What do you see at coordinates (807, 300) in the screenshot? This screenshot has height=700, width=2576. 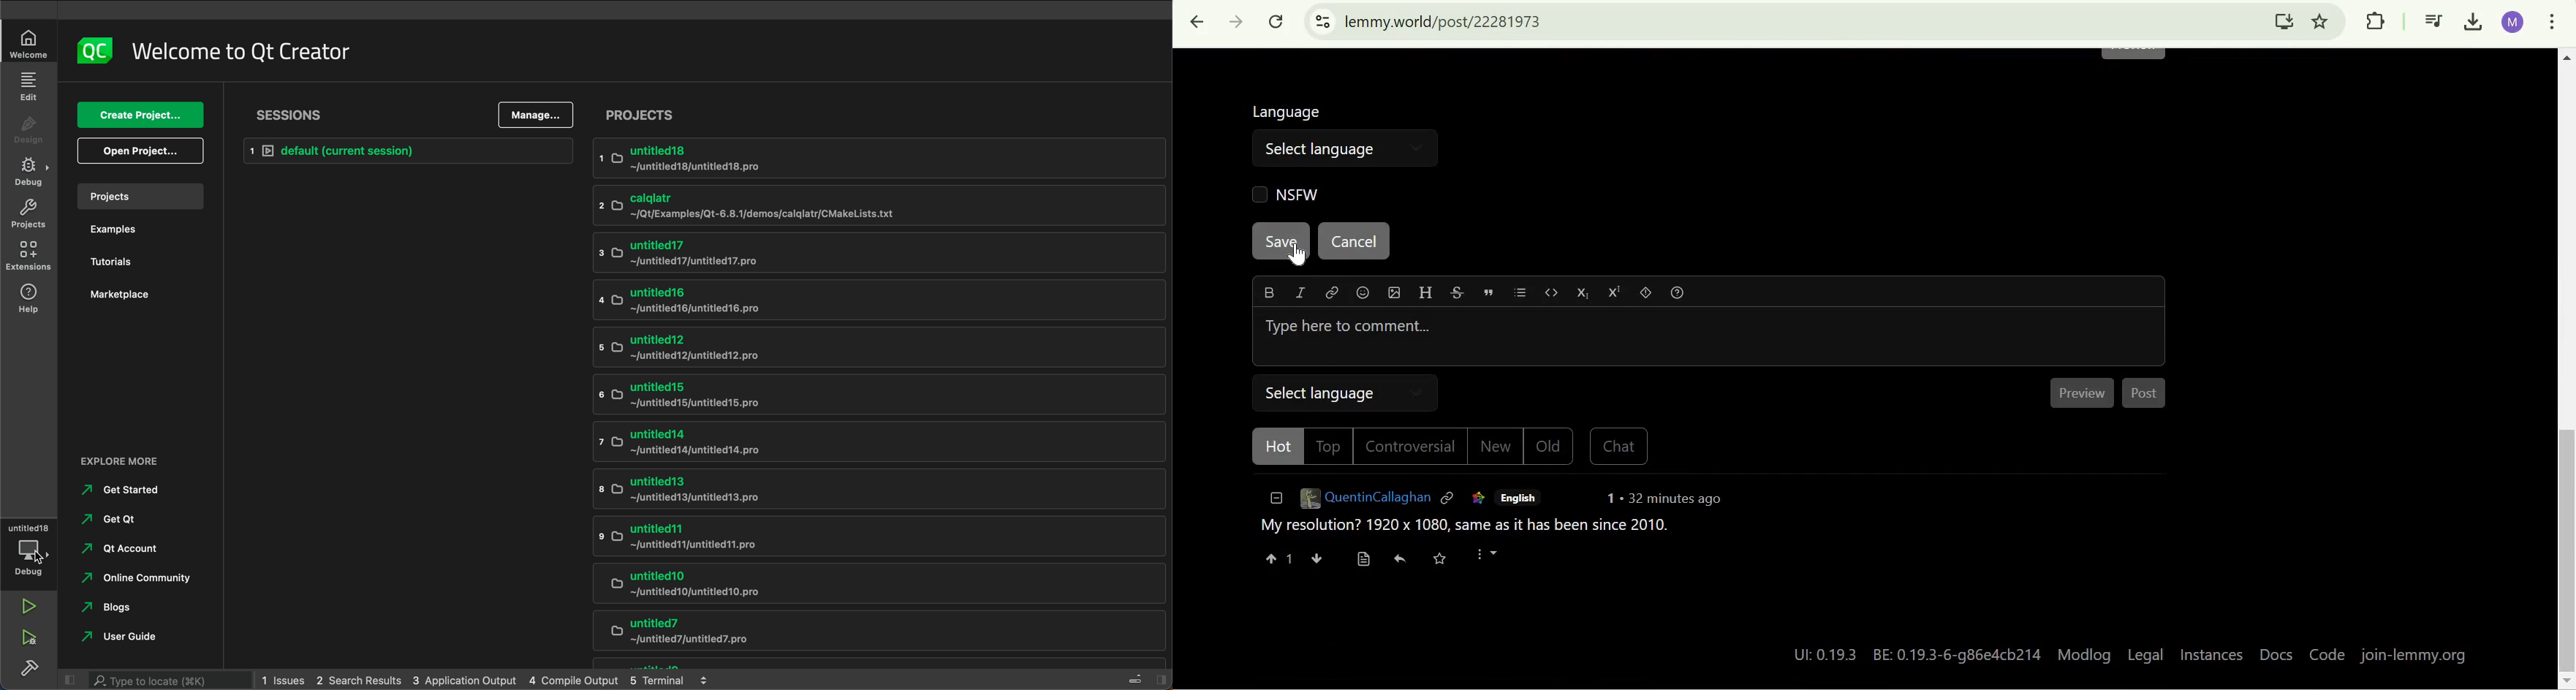 I see `untitled 16` at bounding box center [807, 300].